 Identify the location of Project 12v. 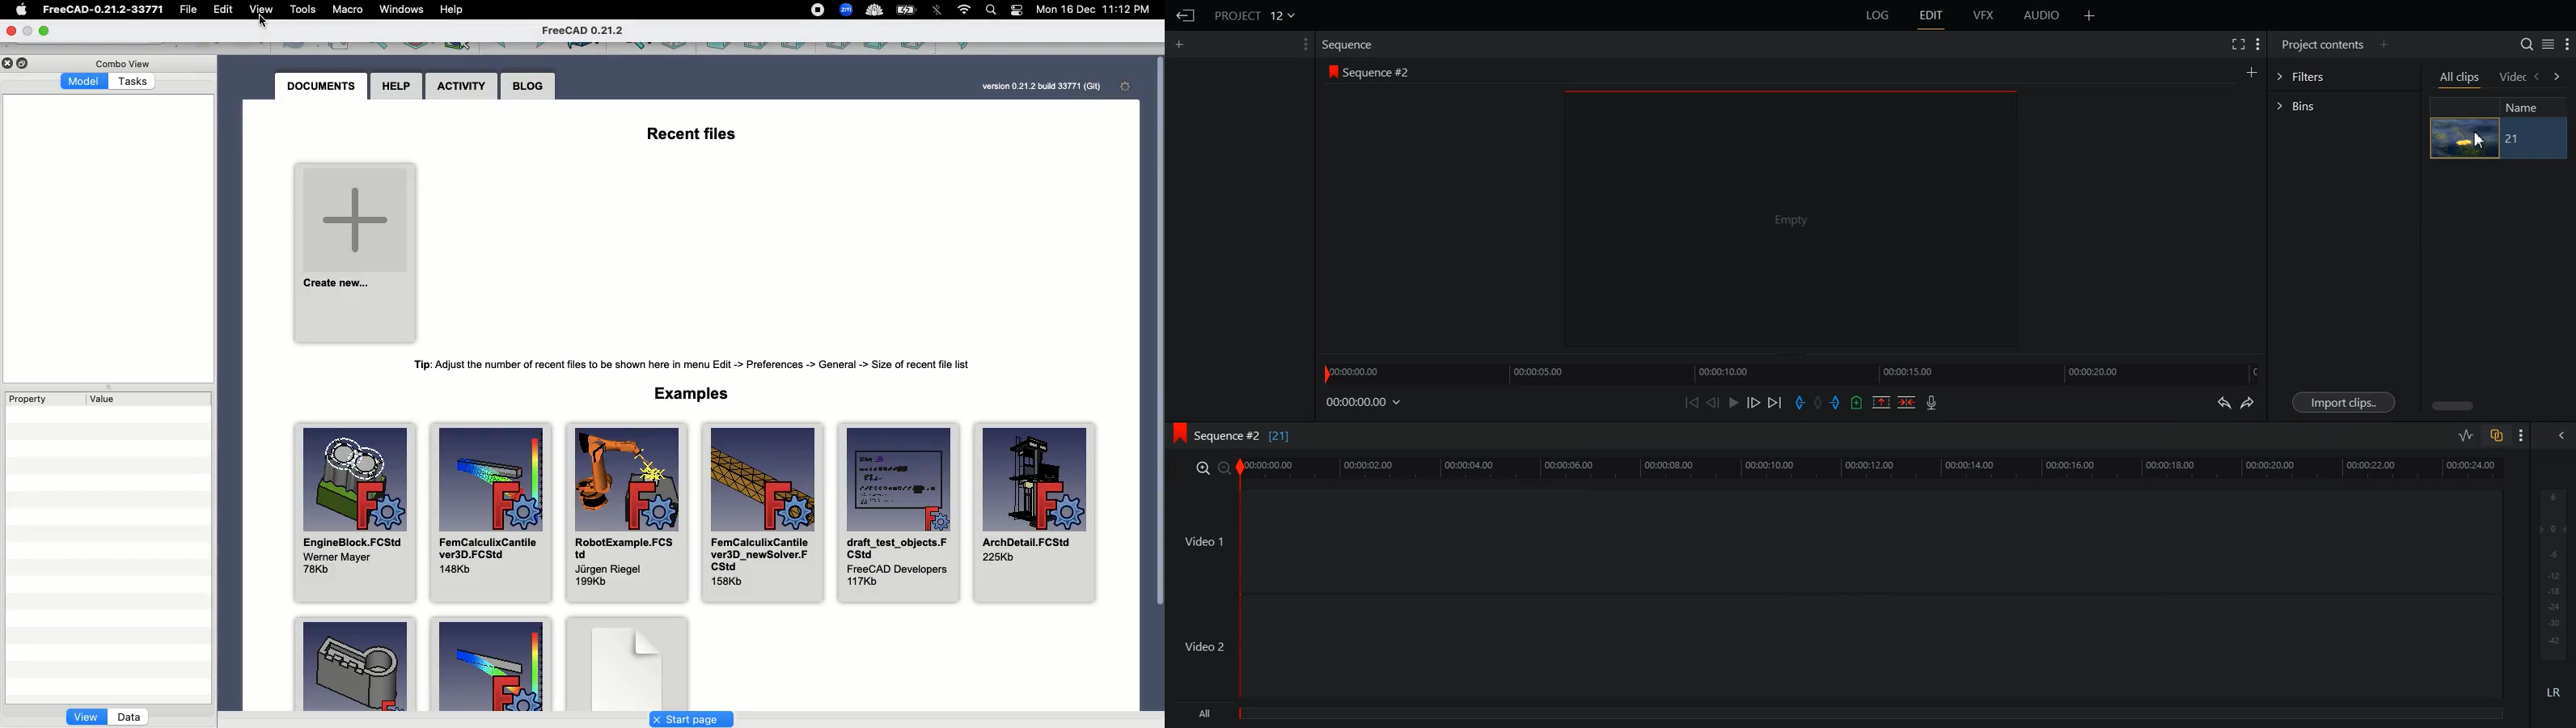
(1254, 15).